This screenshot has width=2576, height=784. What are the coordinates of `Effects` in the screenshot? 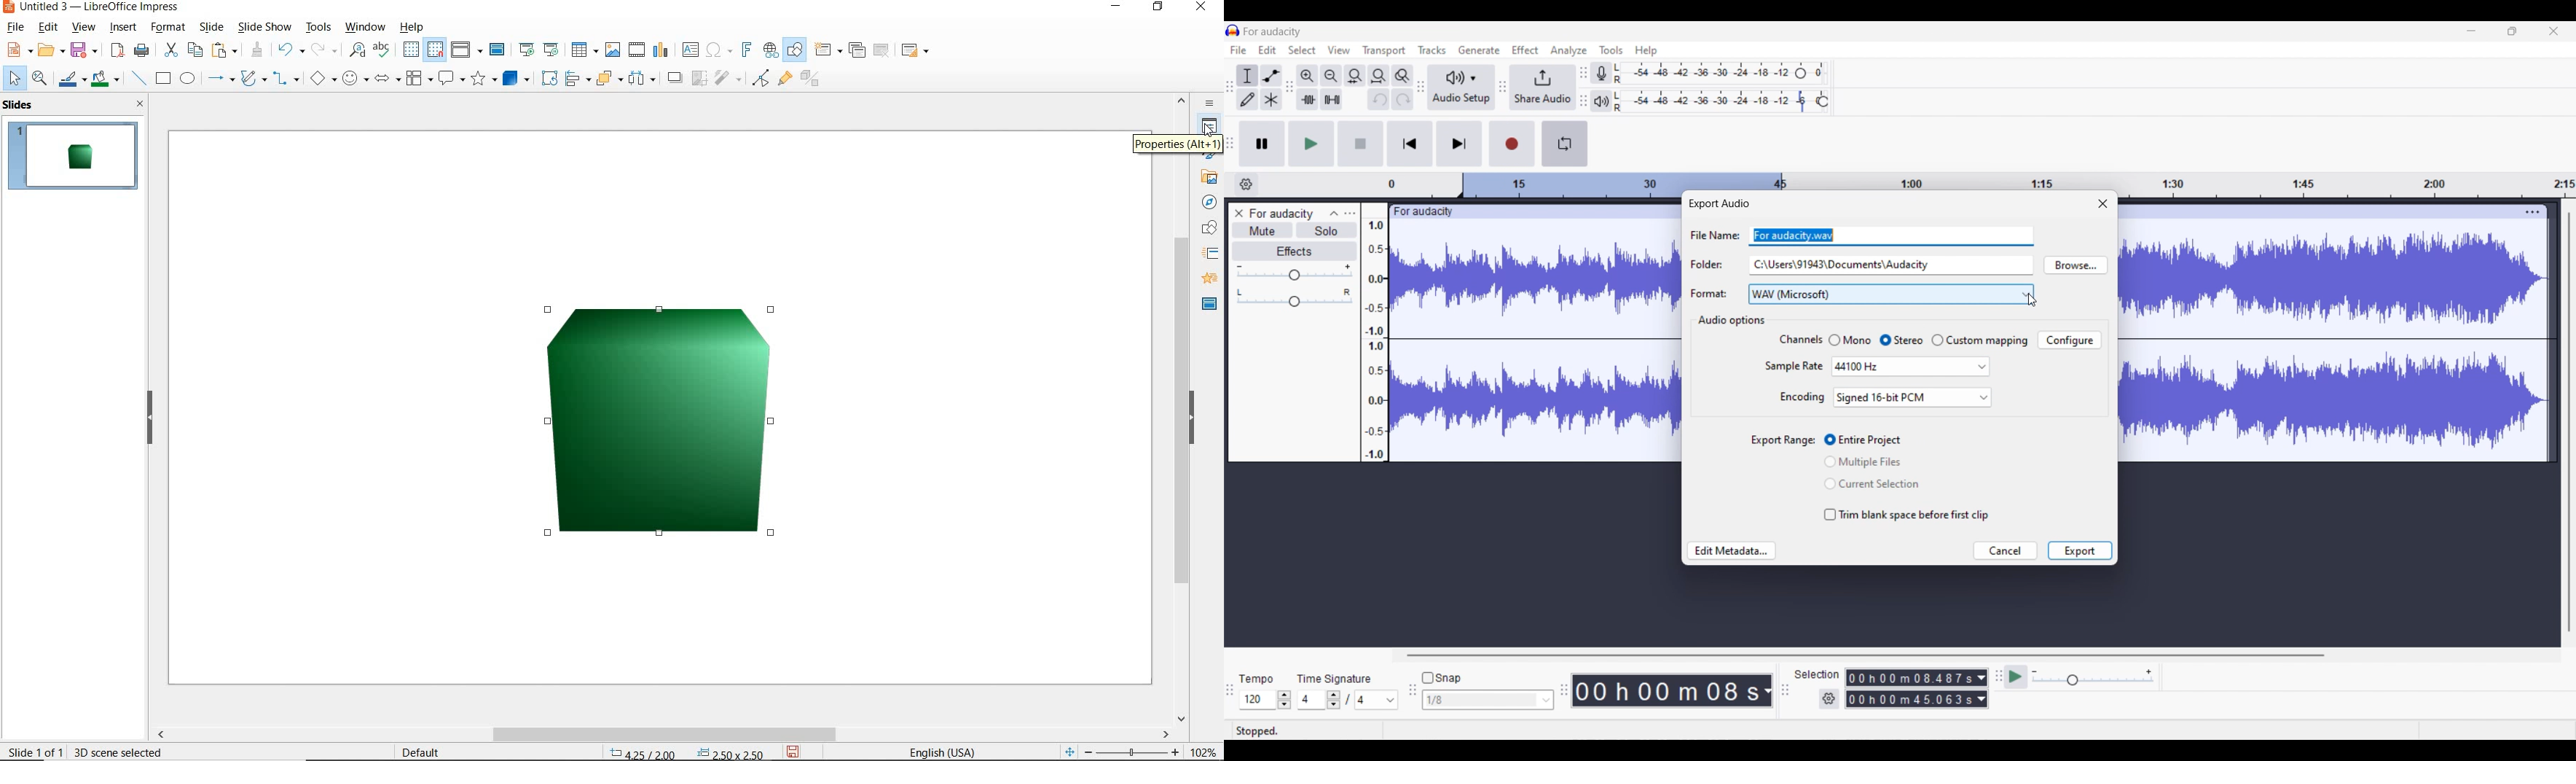 It's located at (1295, 252).